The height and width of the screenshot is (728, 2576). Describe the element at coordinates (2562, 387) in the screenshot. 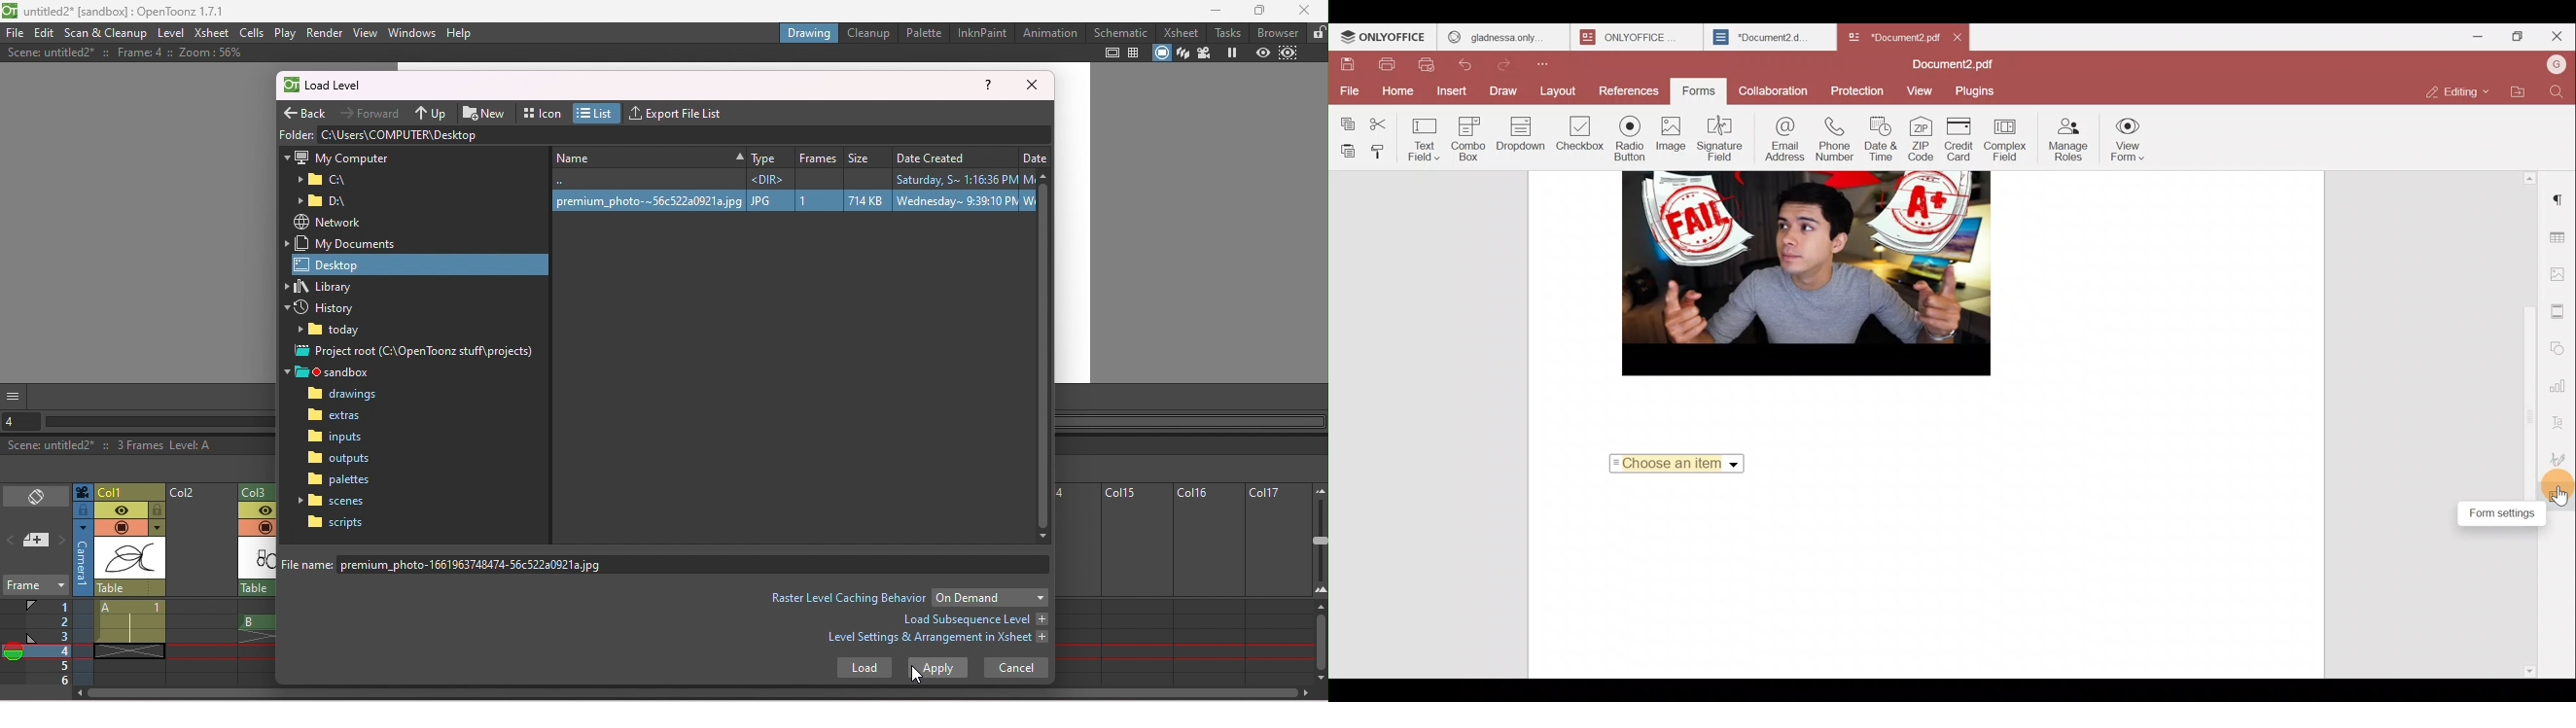

I see `Chart settings` at that location.